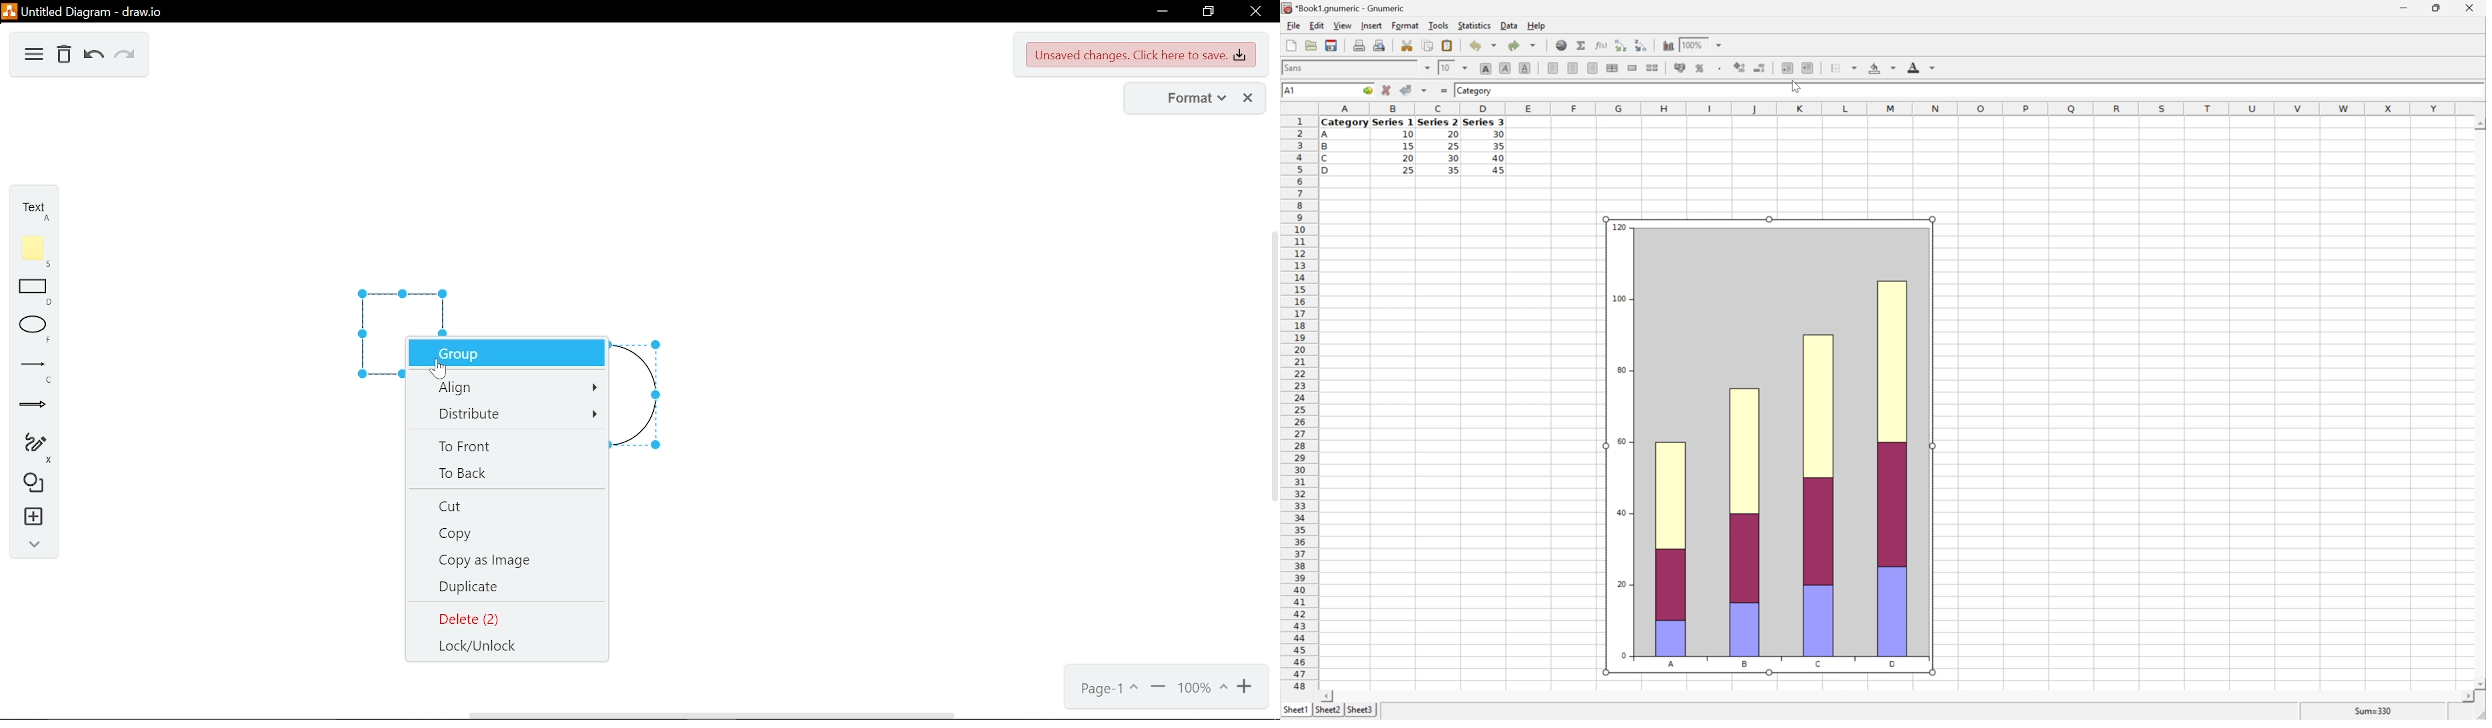 The image size is (2492, 728). What do you see at coordinates (1620, 45) in the screenshot?
I see `Sort the selected region in ascending order based on the first column selected` at bounding box center [1620, 45].